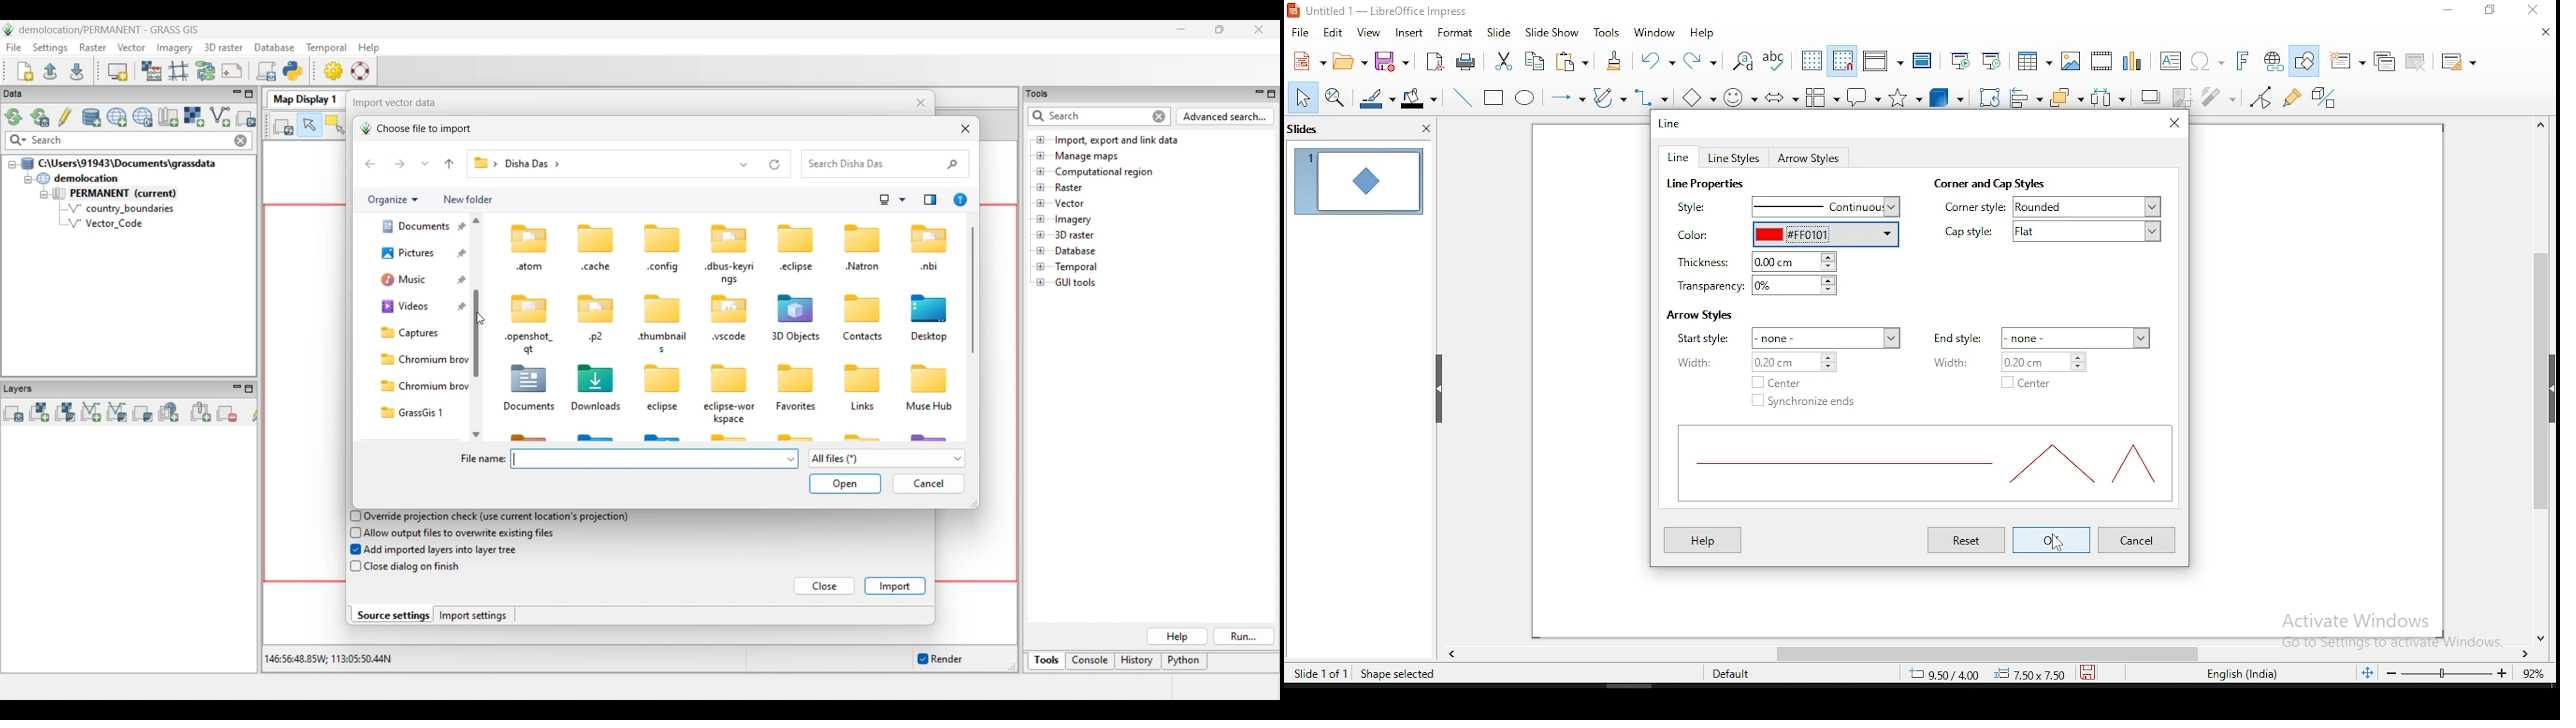 The height and width of the screenshot is (728, 2576). What do you see at coordinates (1467, 60) in the screenshot?
I see `print` at bounding box center [1467, 60].